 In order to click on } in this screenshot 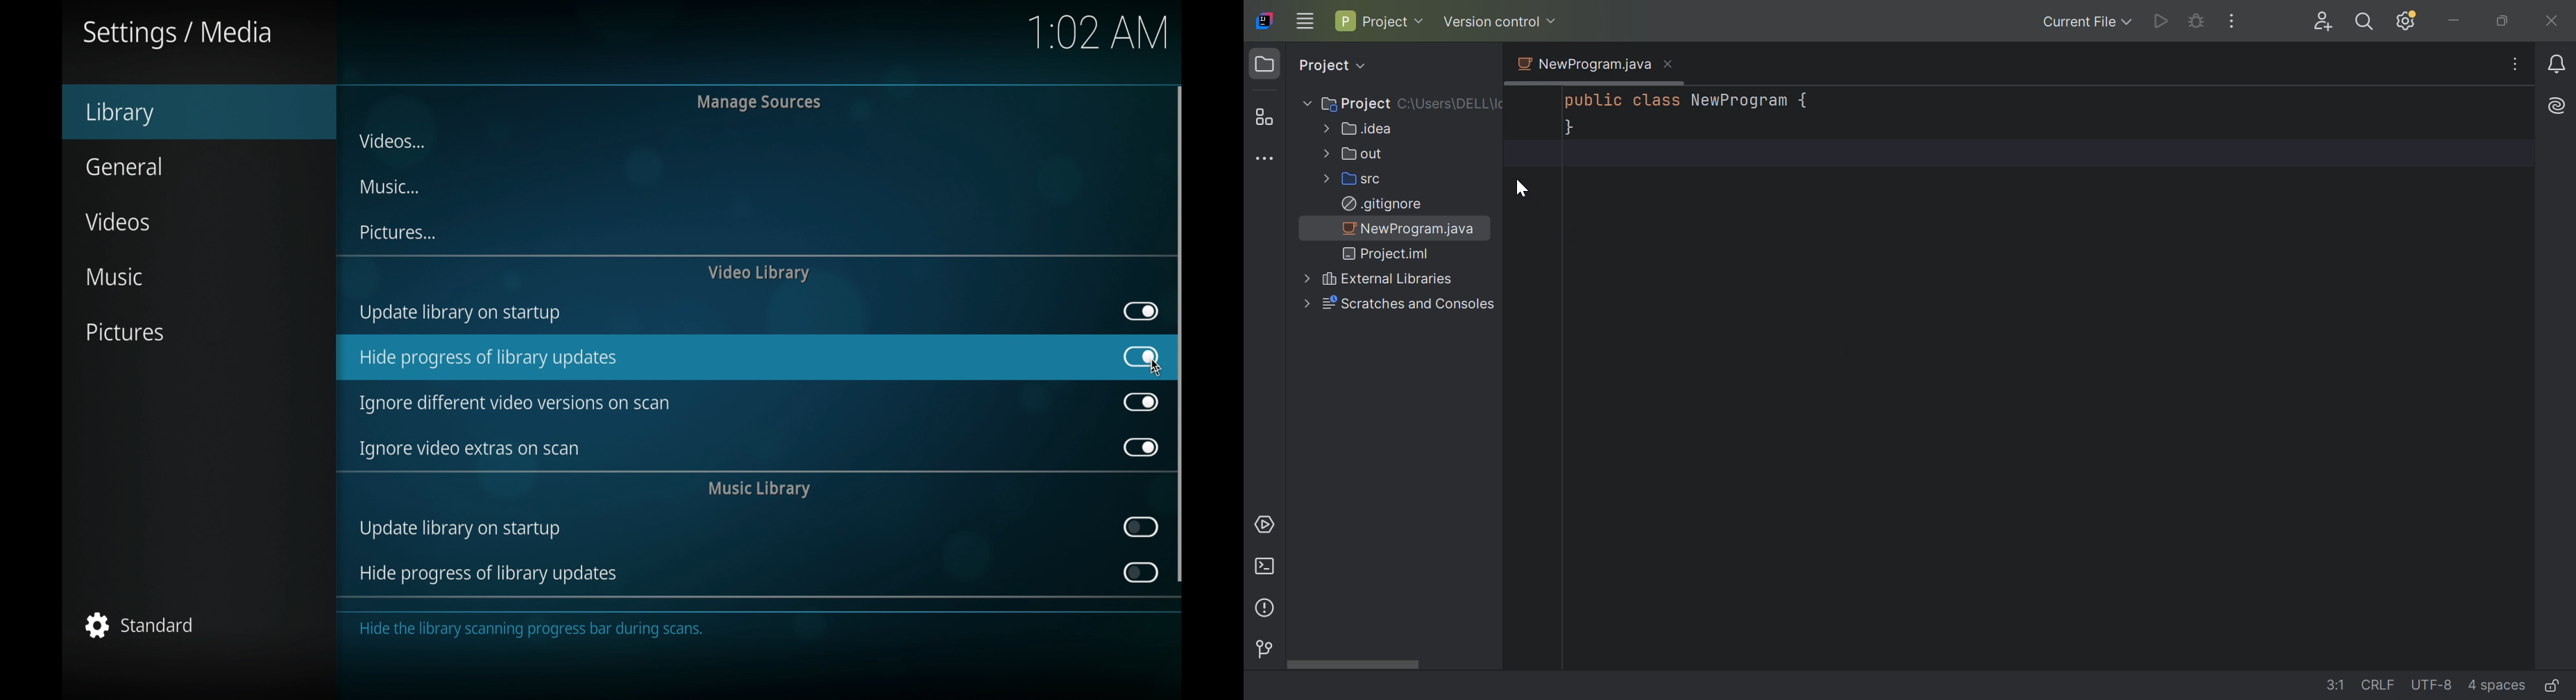, I will do `click(1569, 129)`.